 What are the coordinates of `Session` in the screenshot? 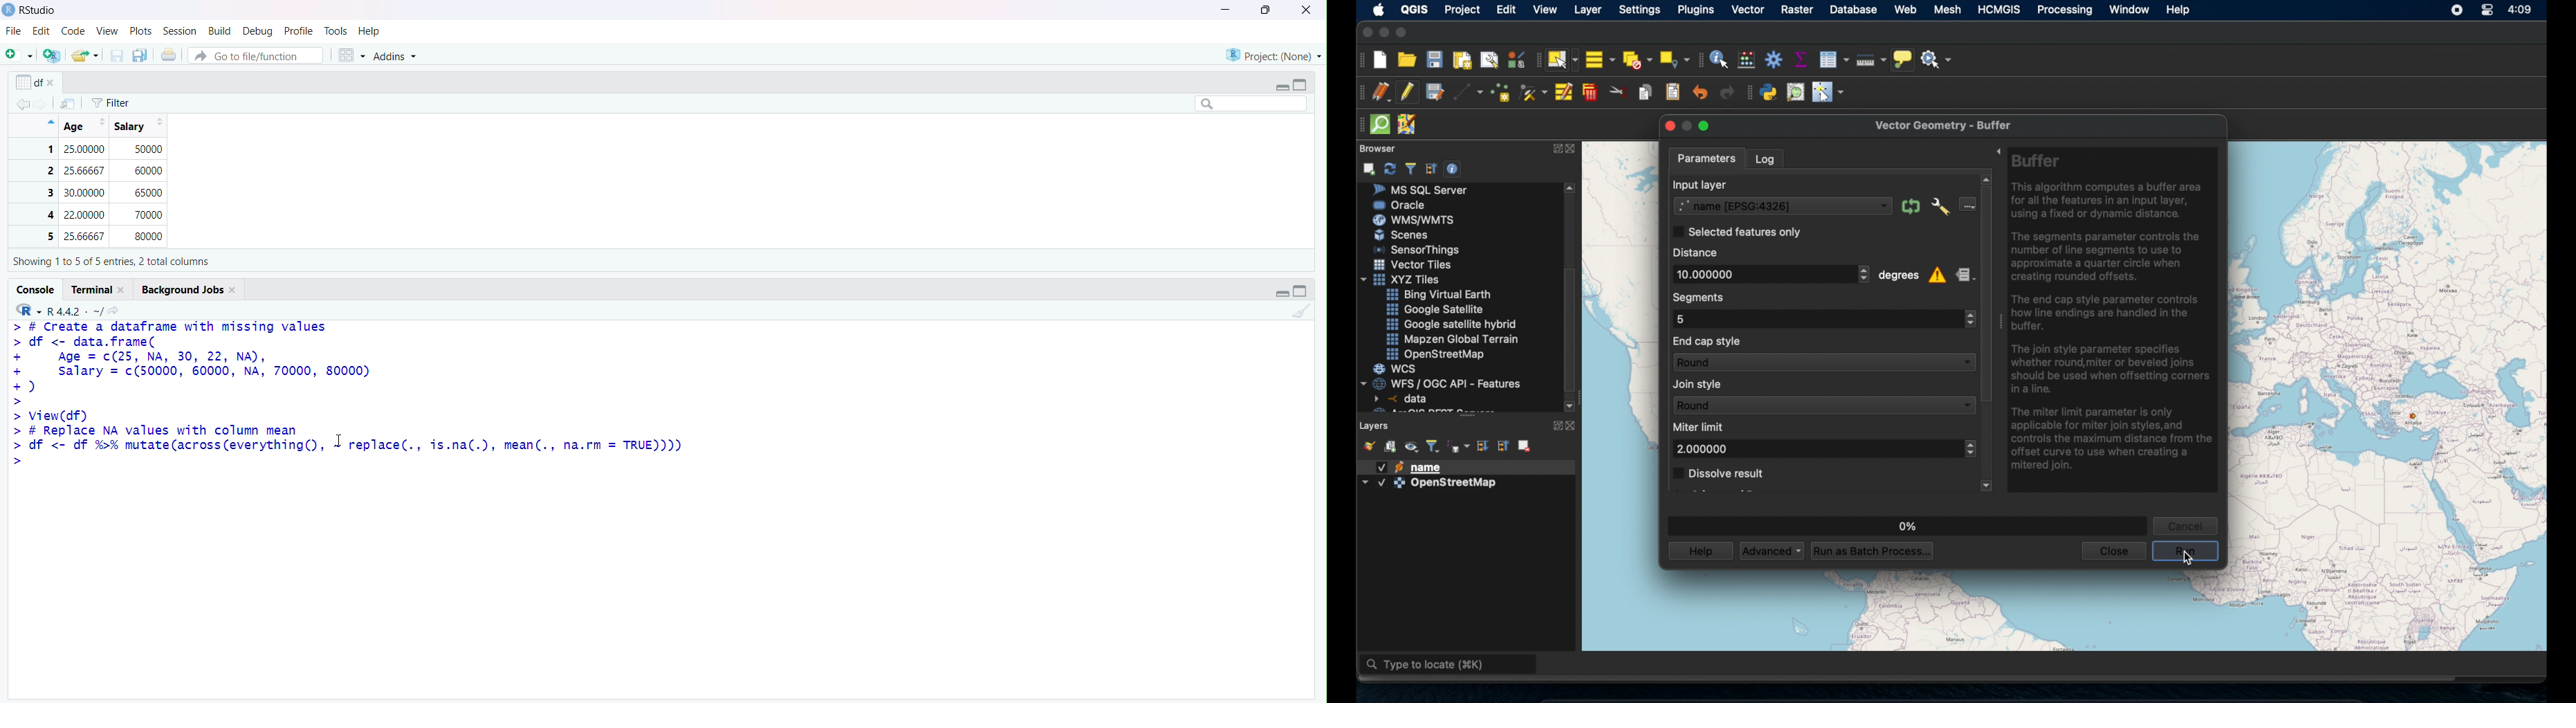 It's located at (178, 30).